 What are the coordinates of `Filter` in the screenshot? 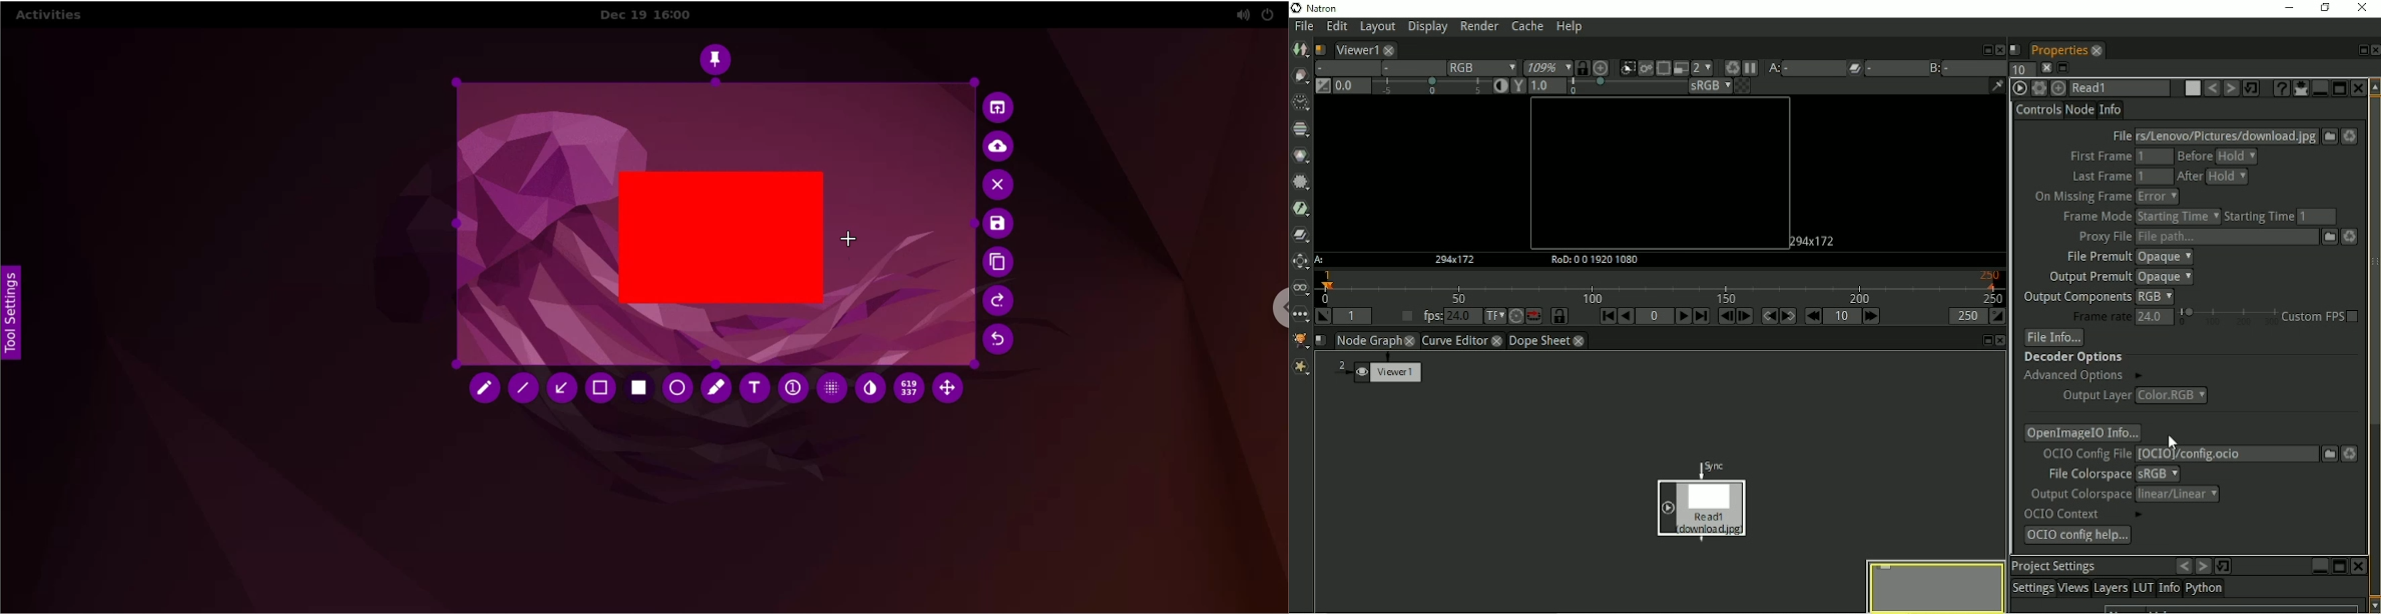 It's located at (1300, 181).